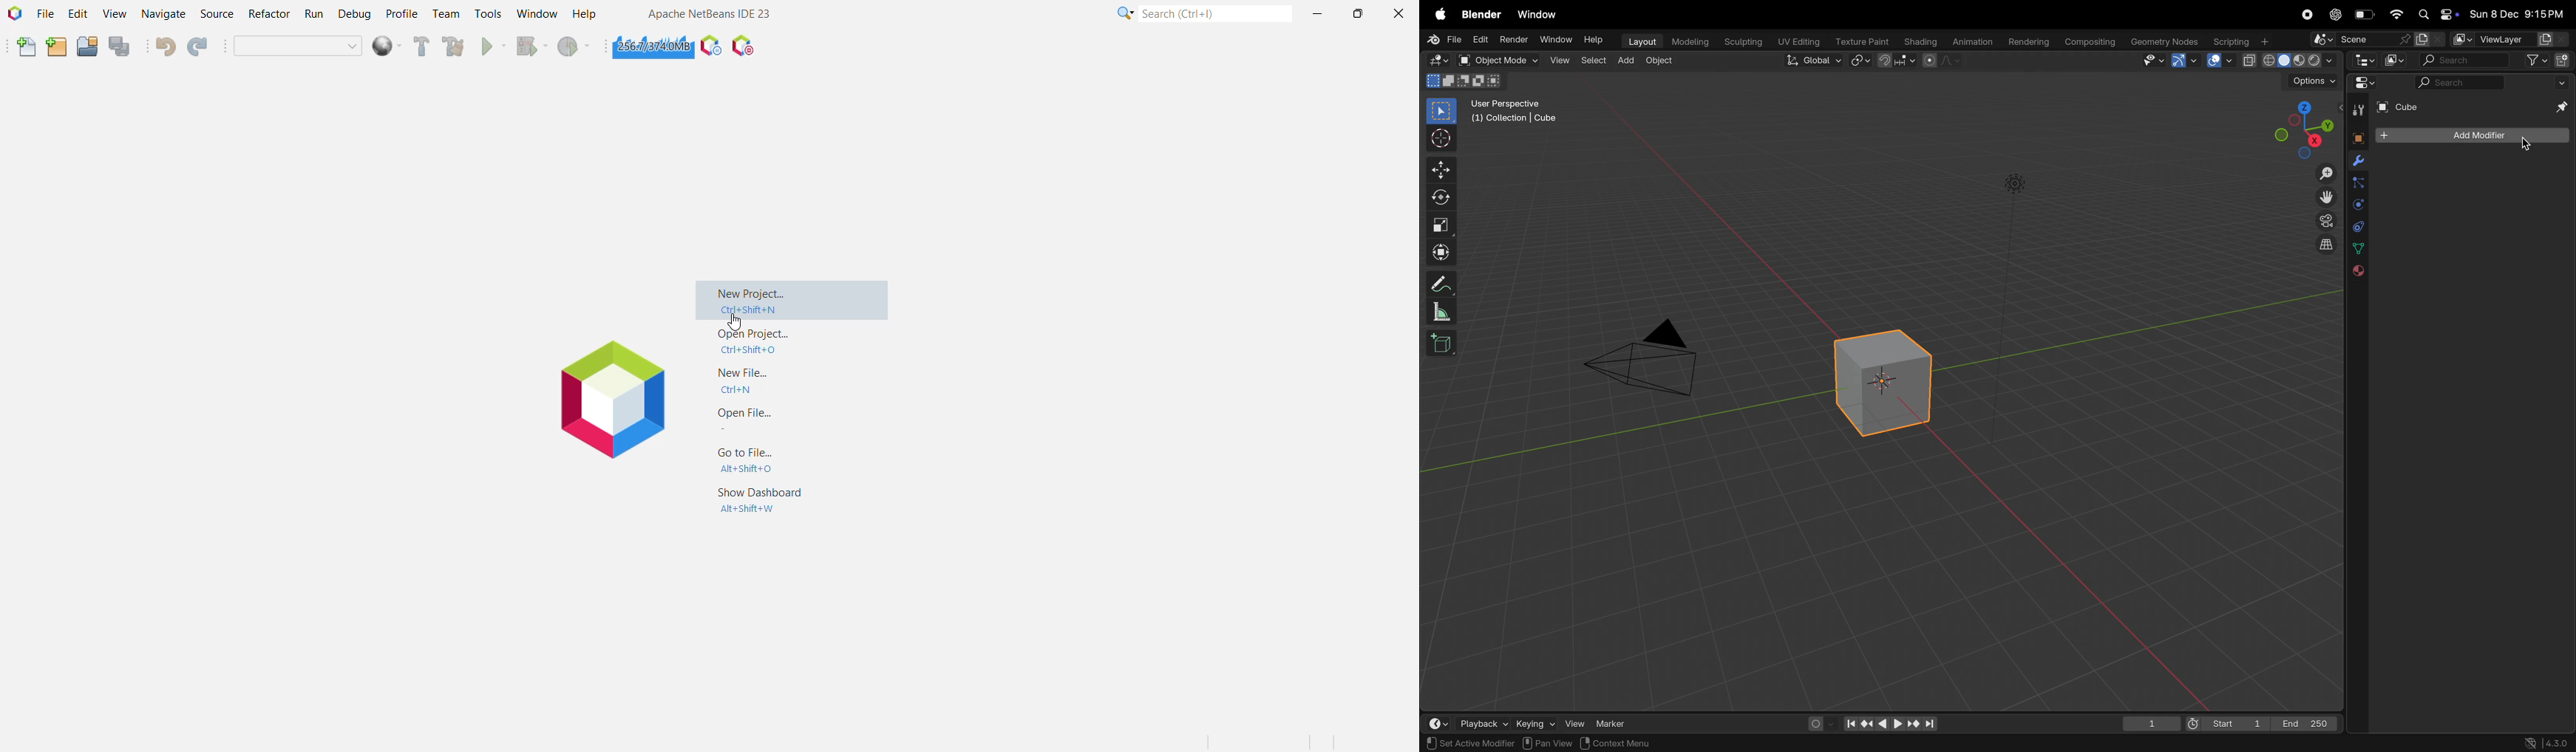  I want to click on add, so click(1629, 61).